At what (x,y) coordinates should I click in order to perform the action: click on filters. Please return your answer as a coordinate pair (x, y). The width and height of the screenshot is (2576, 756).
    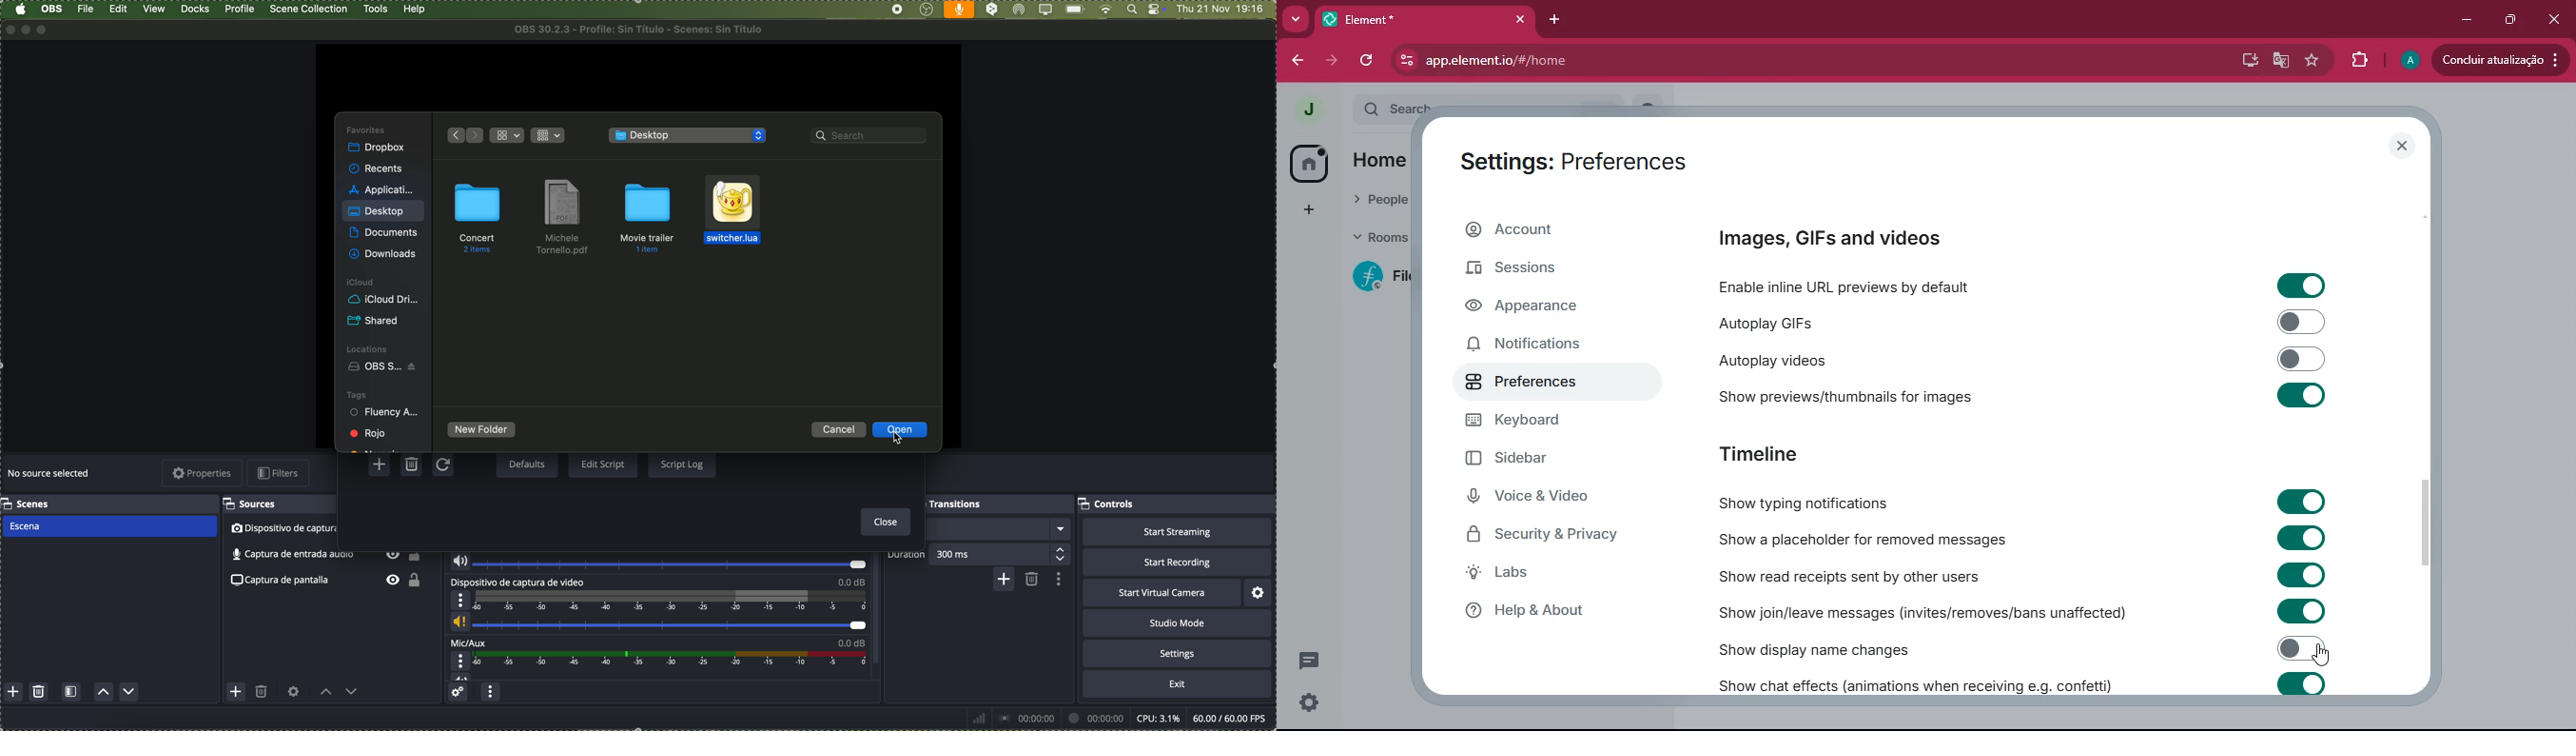
    Looking at the image, I should click on (281, 473).